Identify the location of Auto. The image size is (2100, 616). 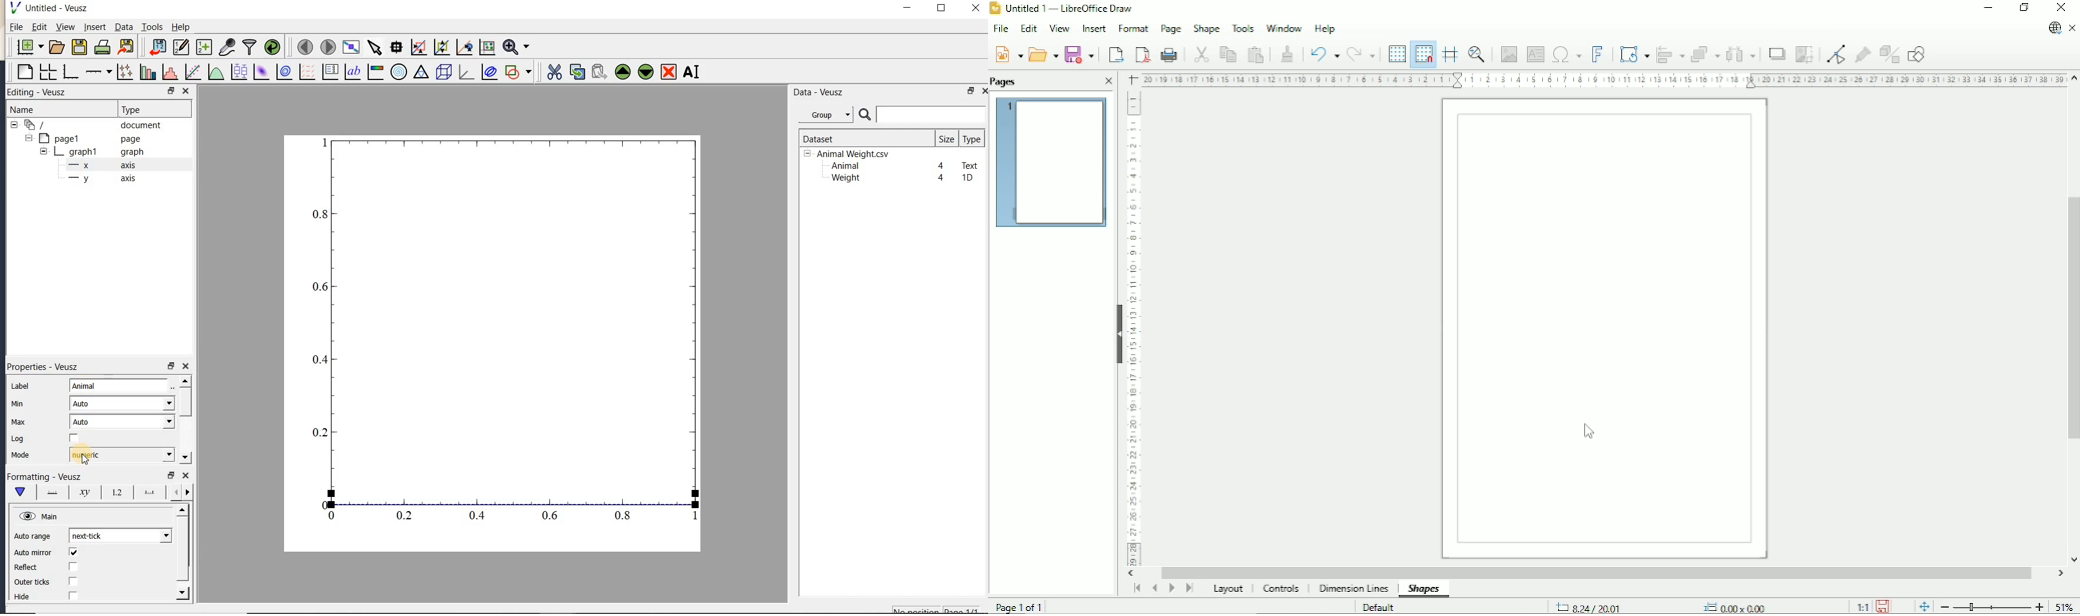
(122, 403).